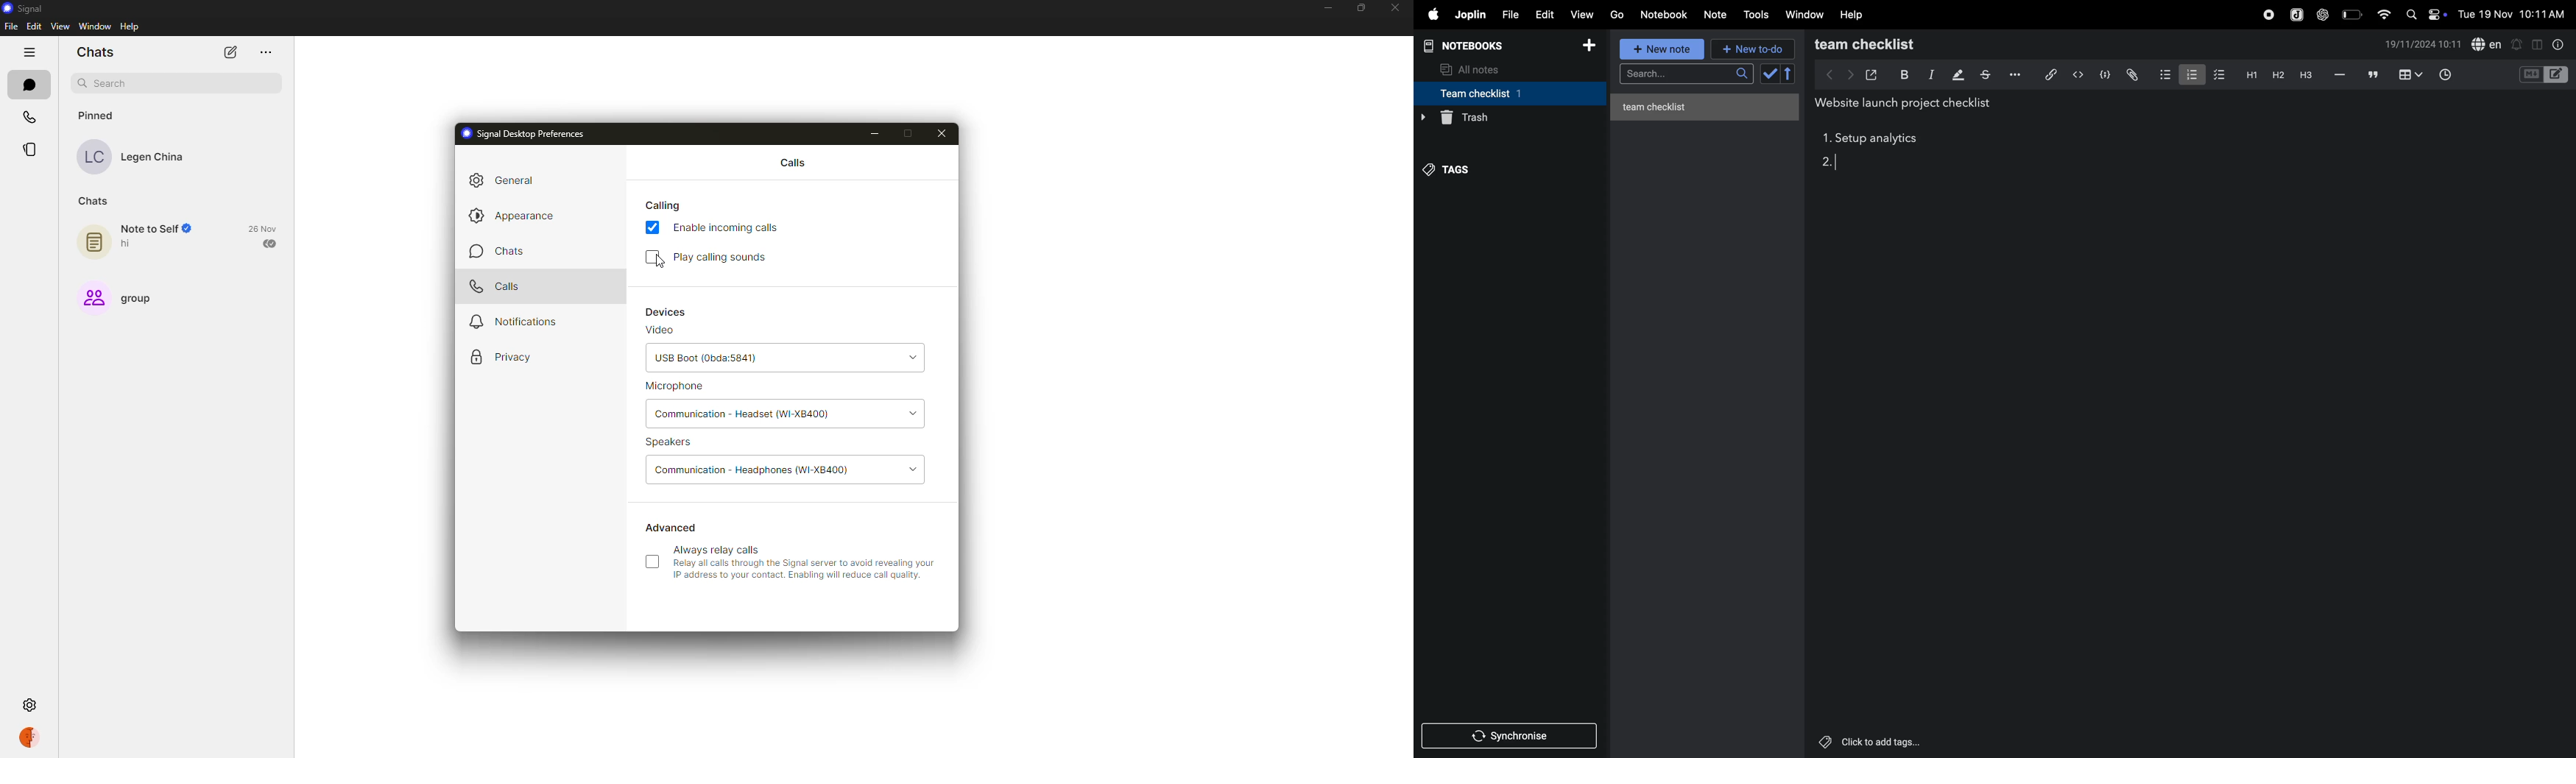 This screenshot has height=784, width=2576. I want to click on joplin, so click(2294, 13).